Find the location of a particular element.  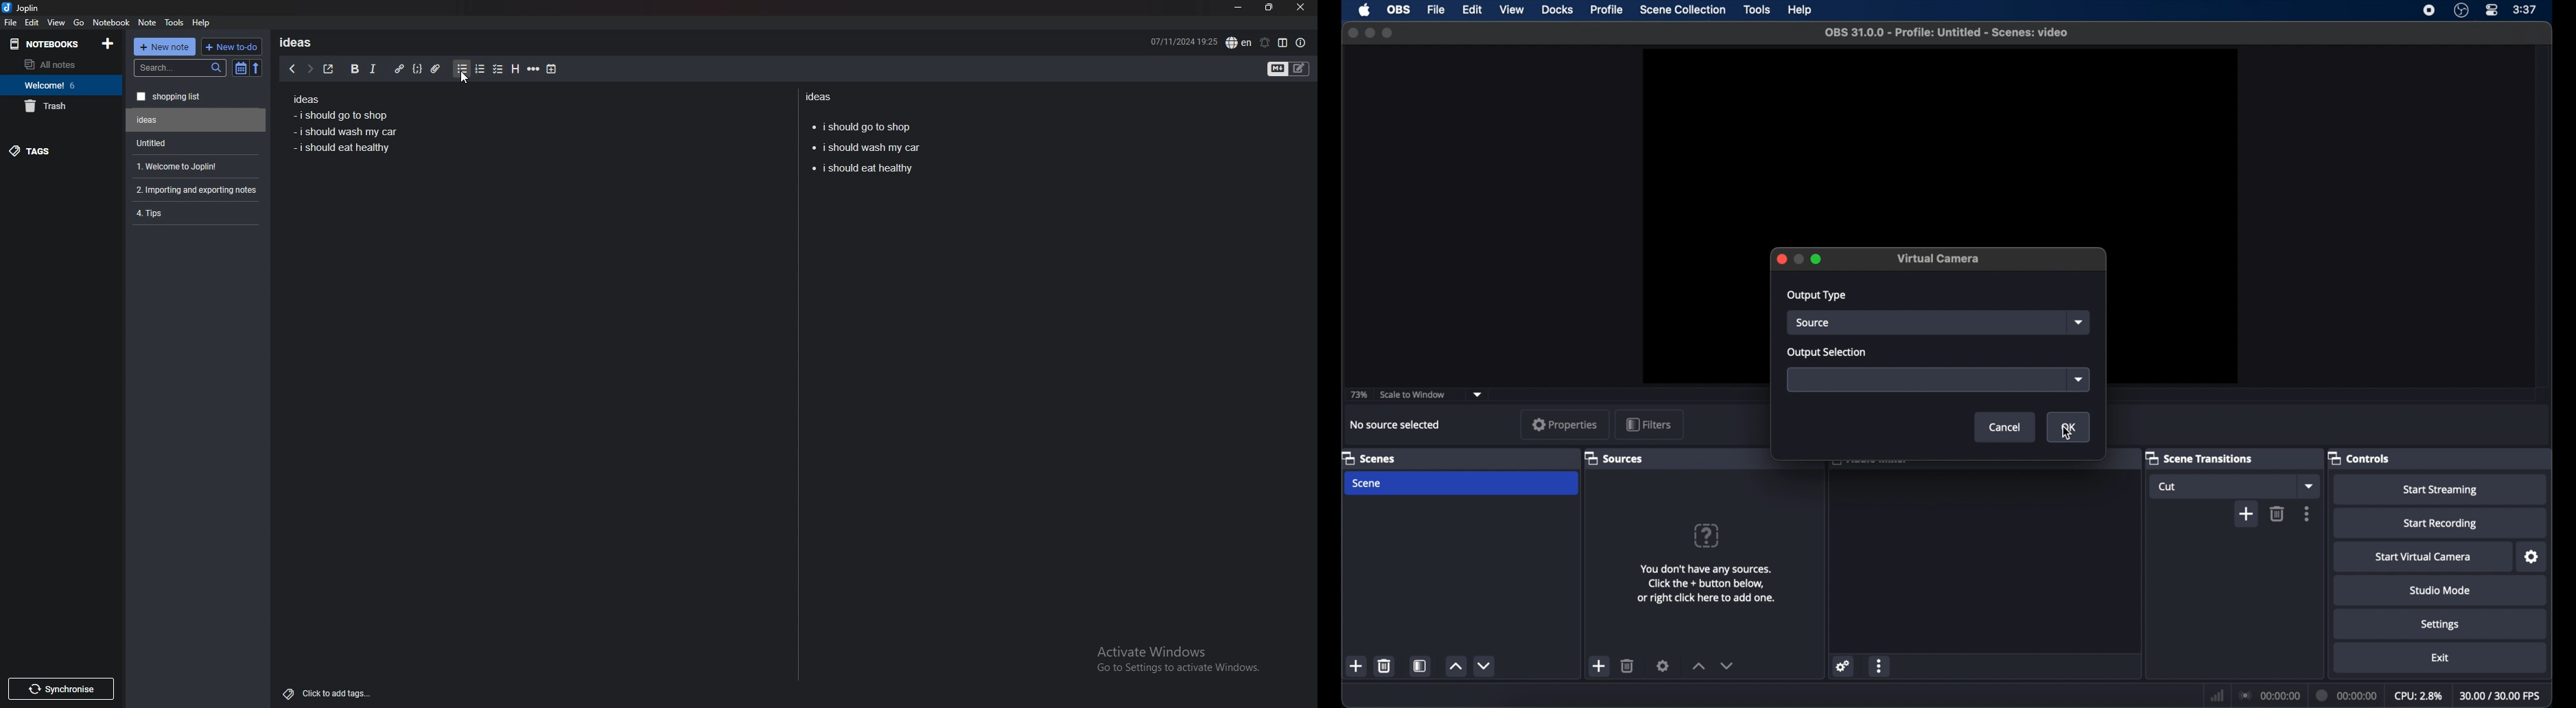

Joplin is located at coordinates (32, 8).